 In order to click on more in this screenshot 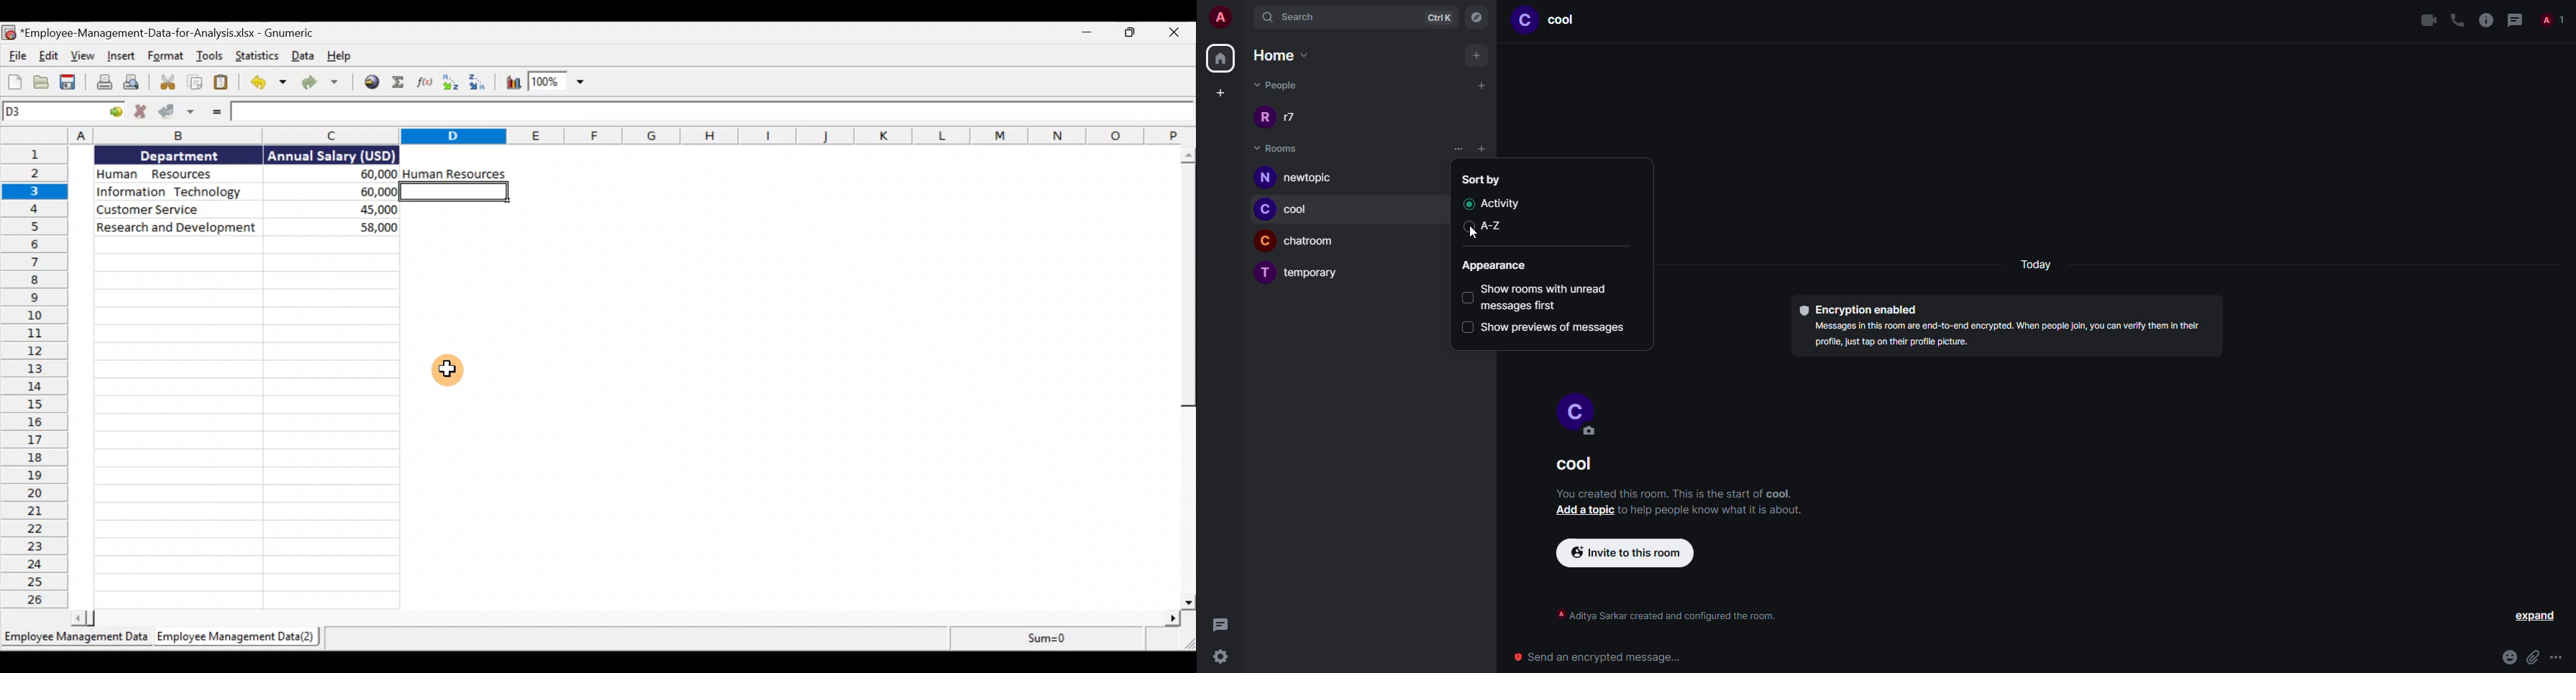, I will do `click(2556, 657)`.